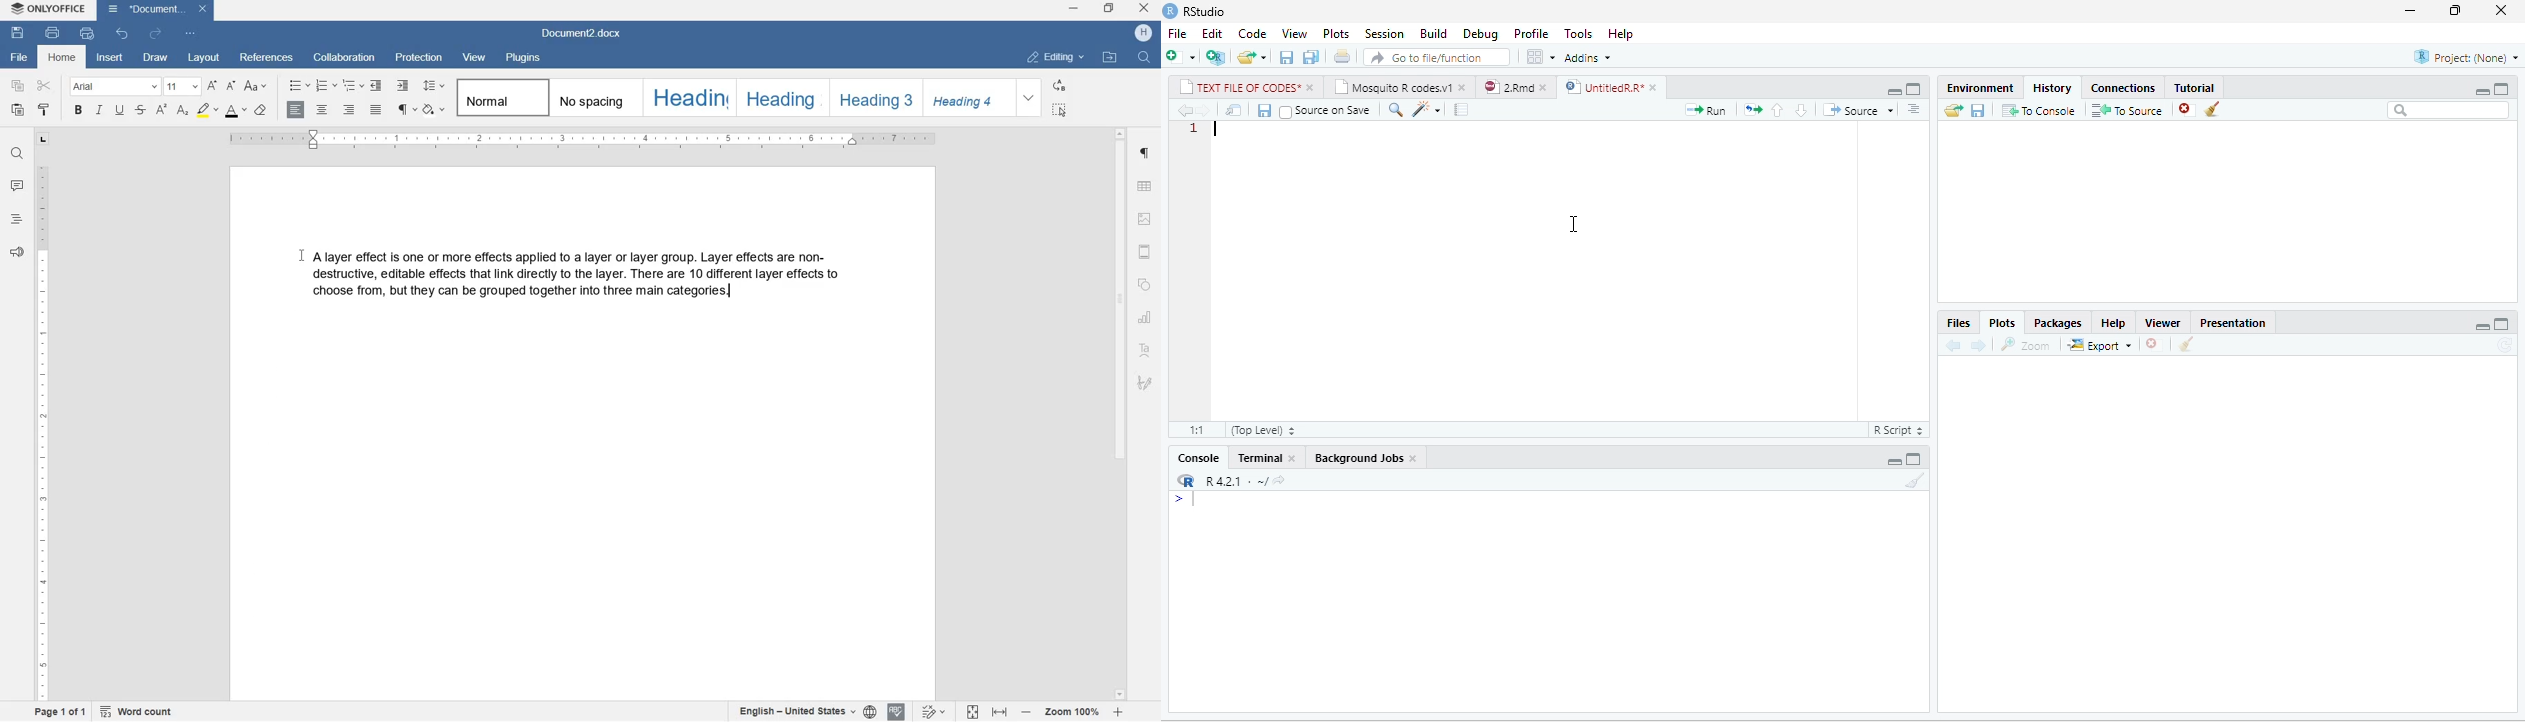  I want to click on Packages, so click(2059, 323).